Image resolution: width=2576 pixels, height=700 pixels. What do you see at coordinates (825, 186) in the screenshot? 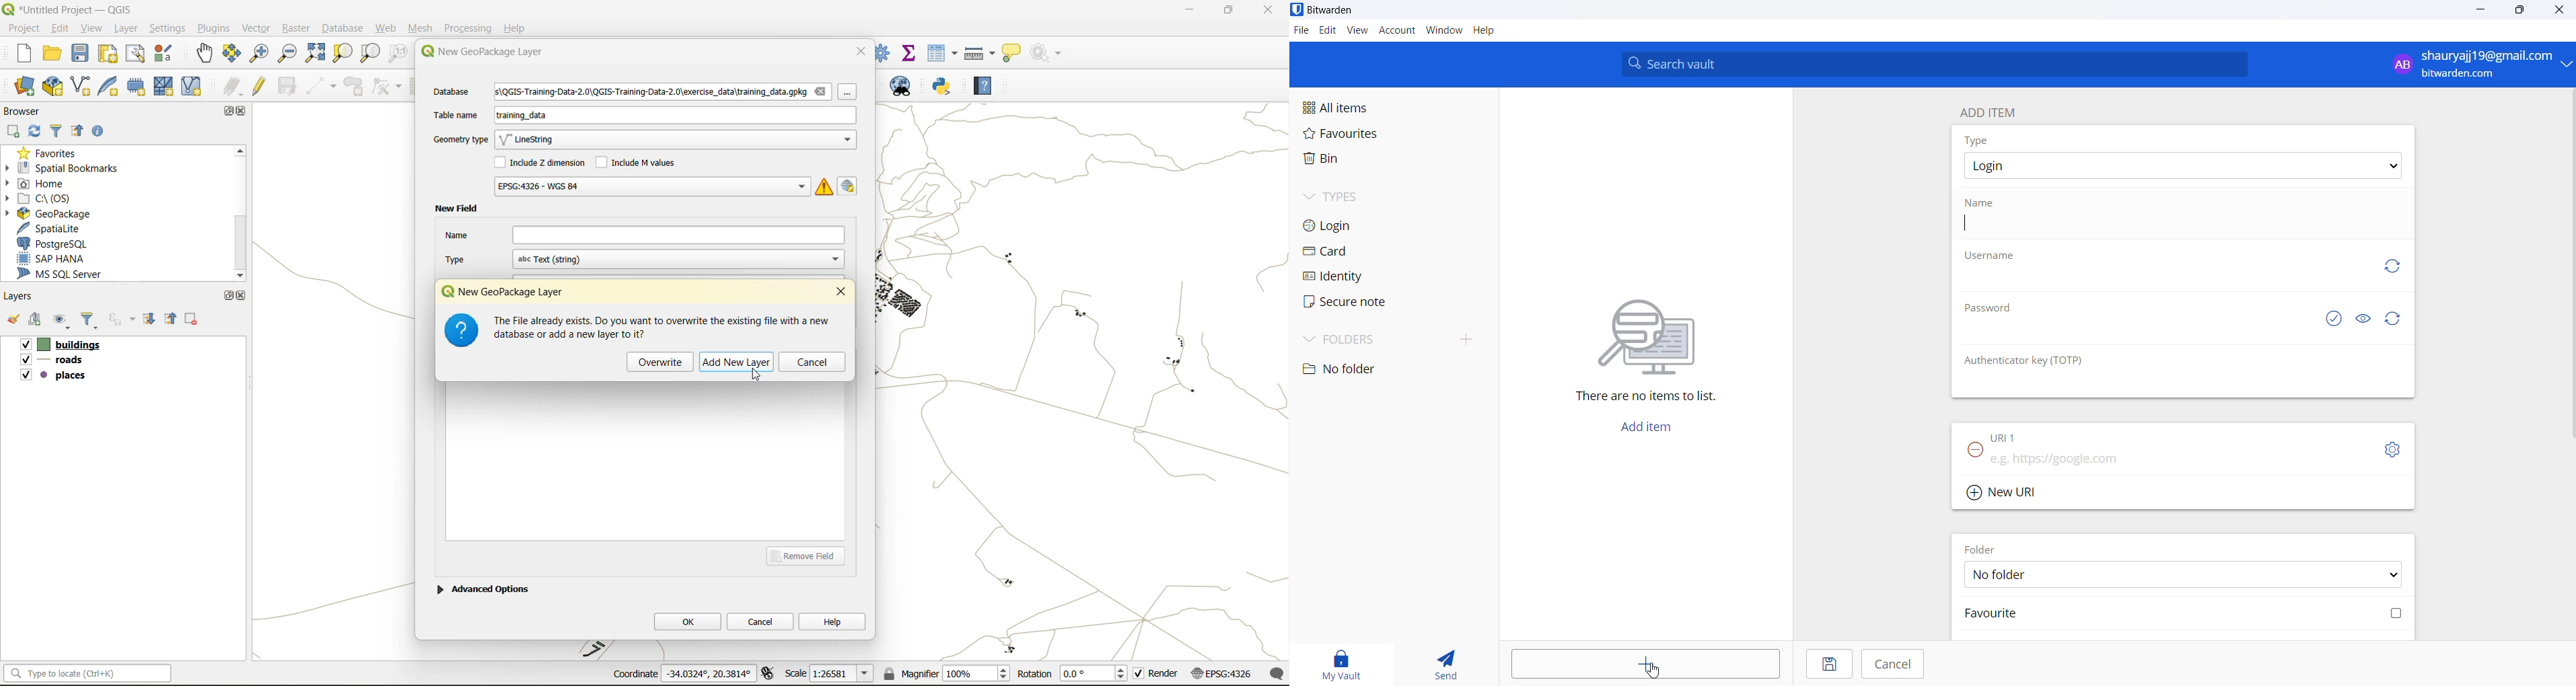
I see `Warning` at bounding box center [825, 186].